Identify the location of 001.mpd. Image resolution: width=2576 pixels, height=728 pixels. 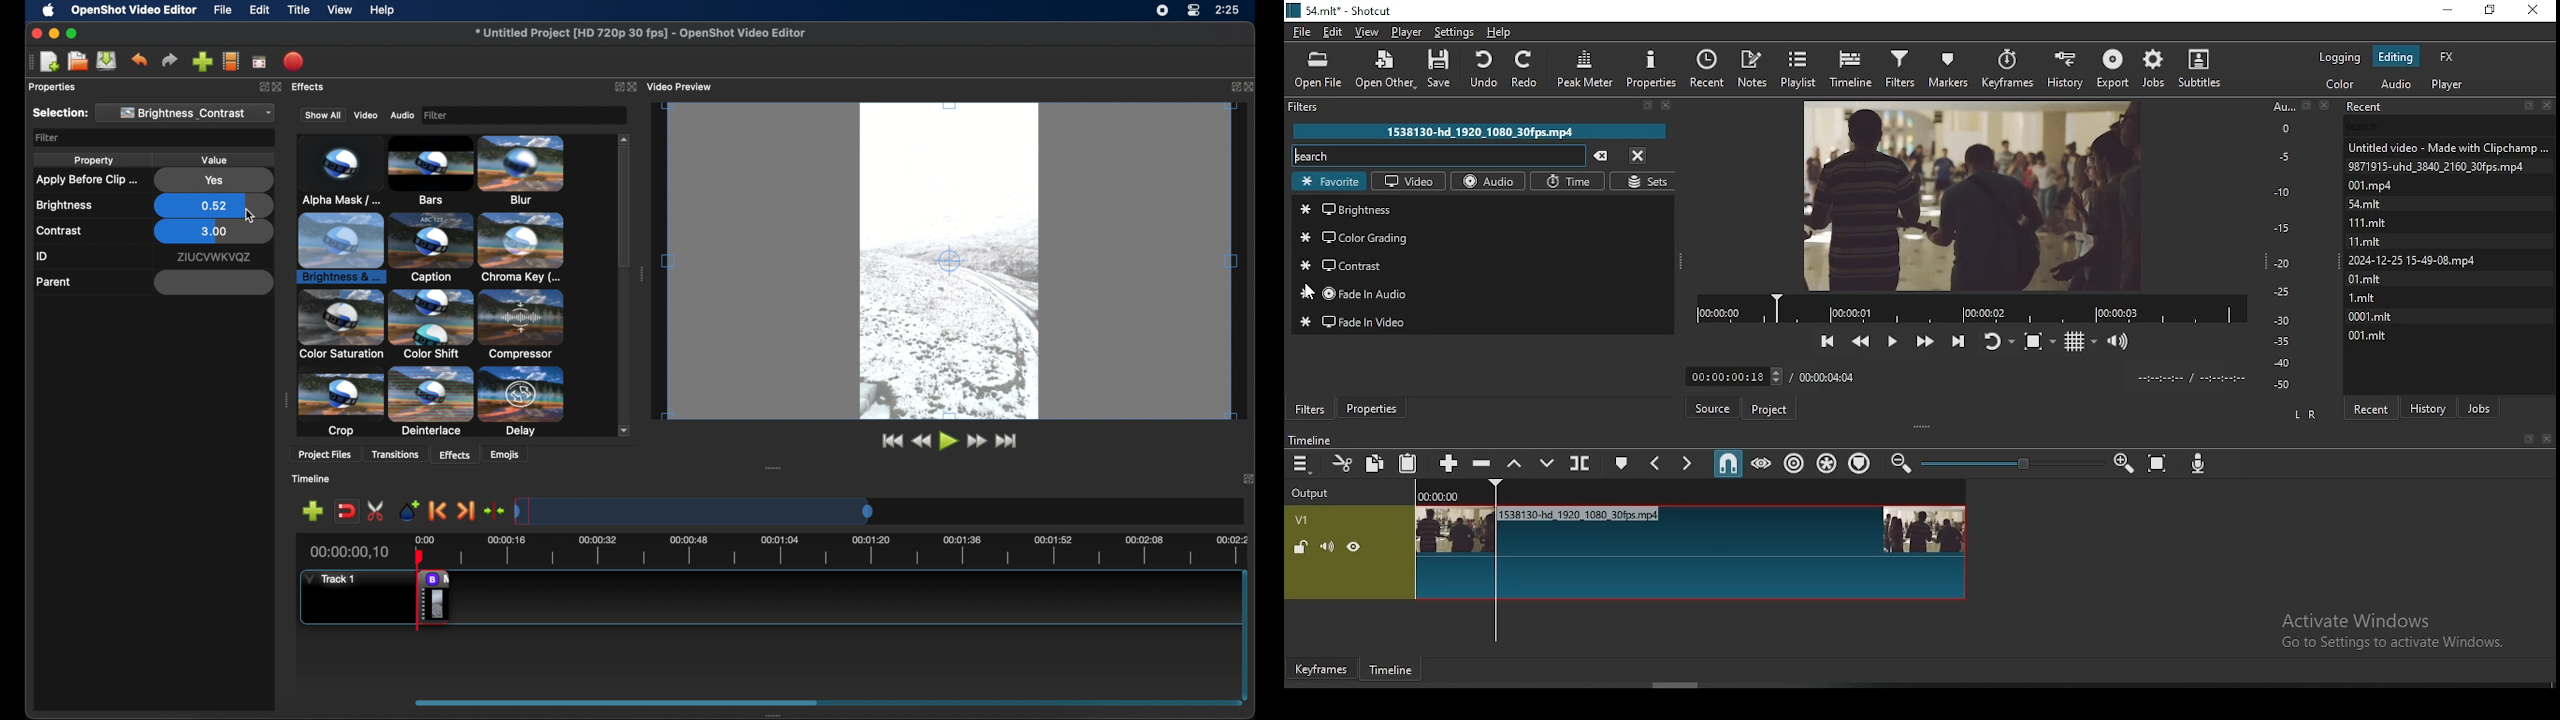
(2373, 185).